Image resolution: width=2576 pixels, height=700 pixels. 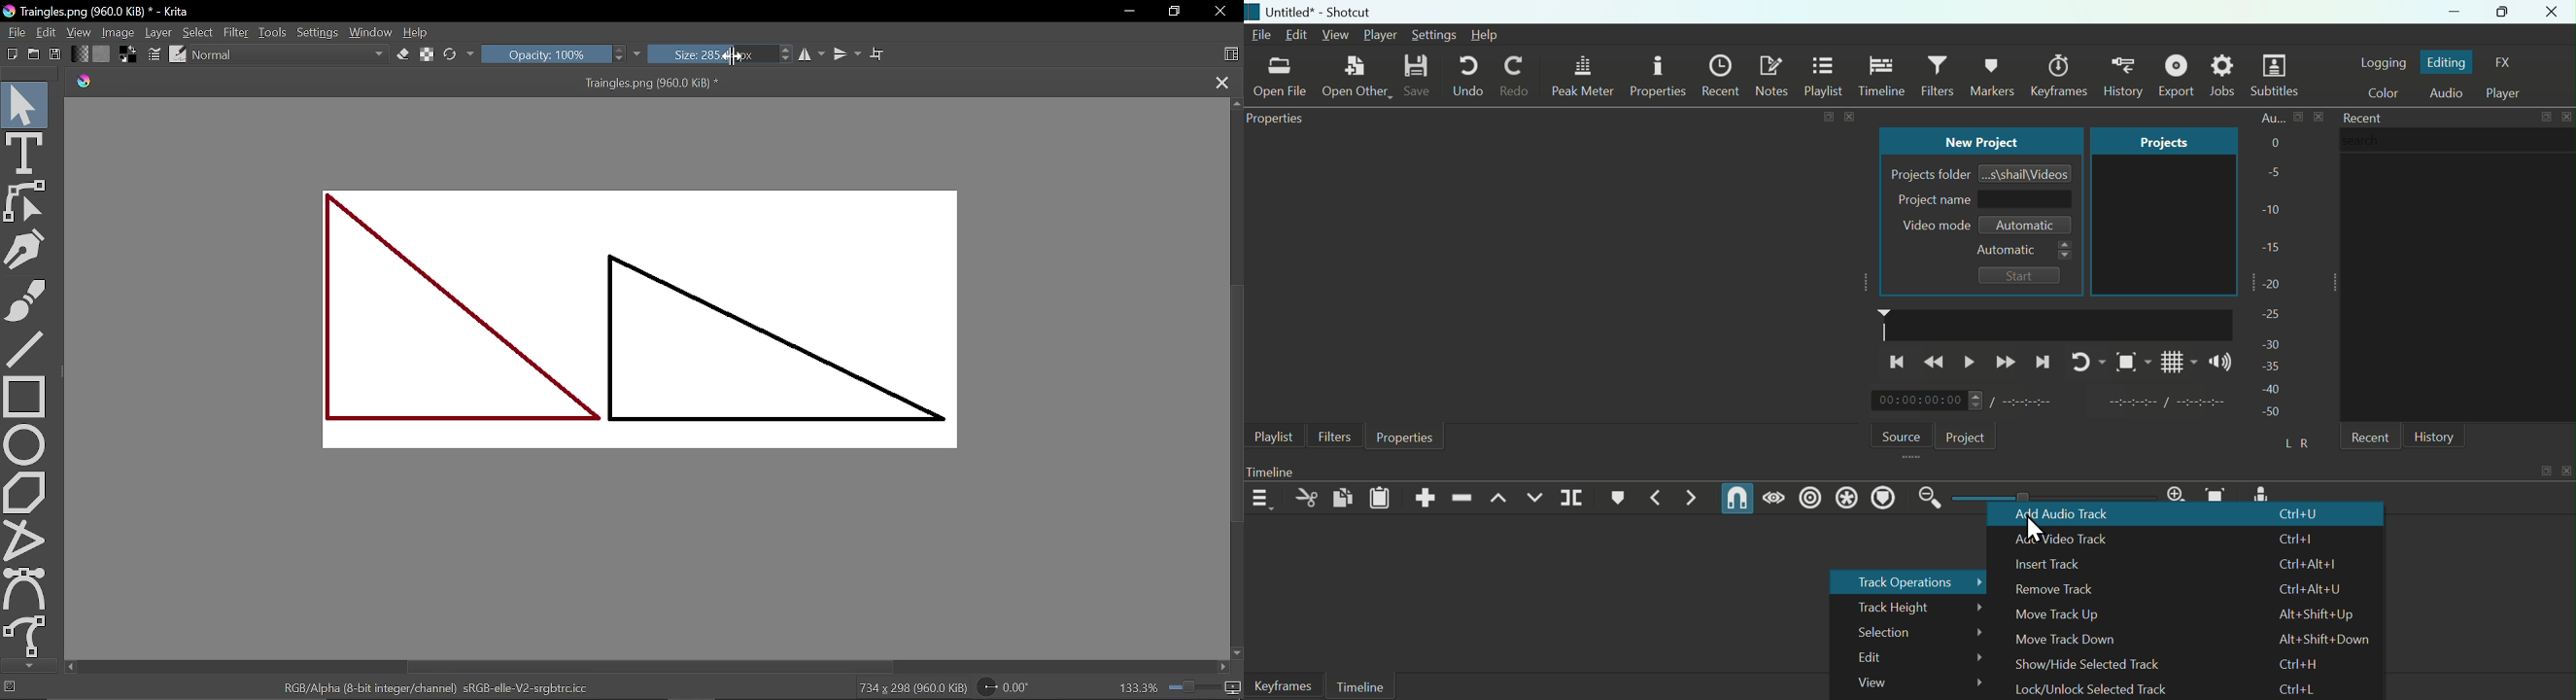 What do you see at coordinates (1270, 436) in the screenshot?
I see `Playlist` at bounding box center [1270, 436].